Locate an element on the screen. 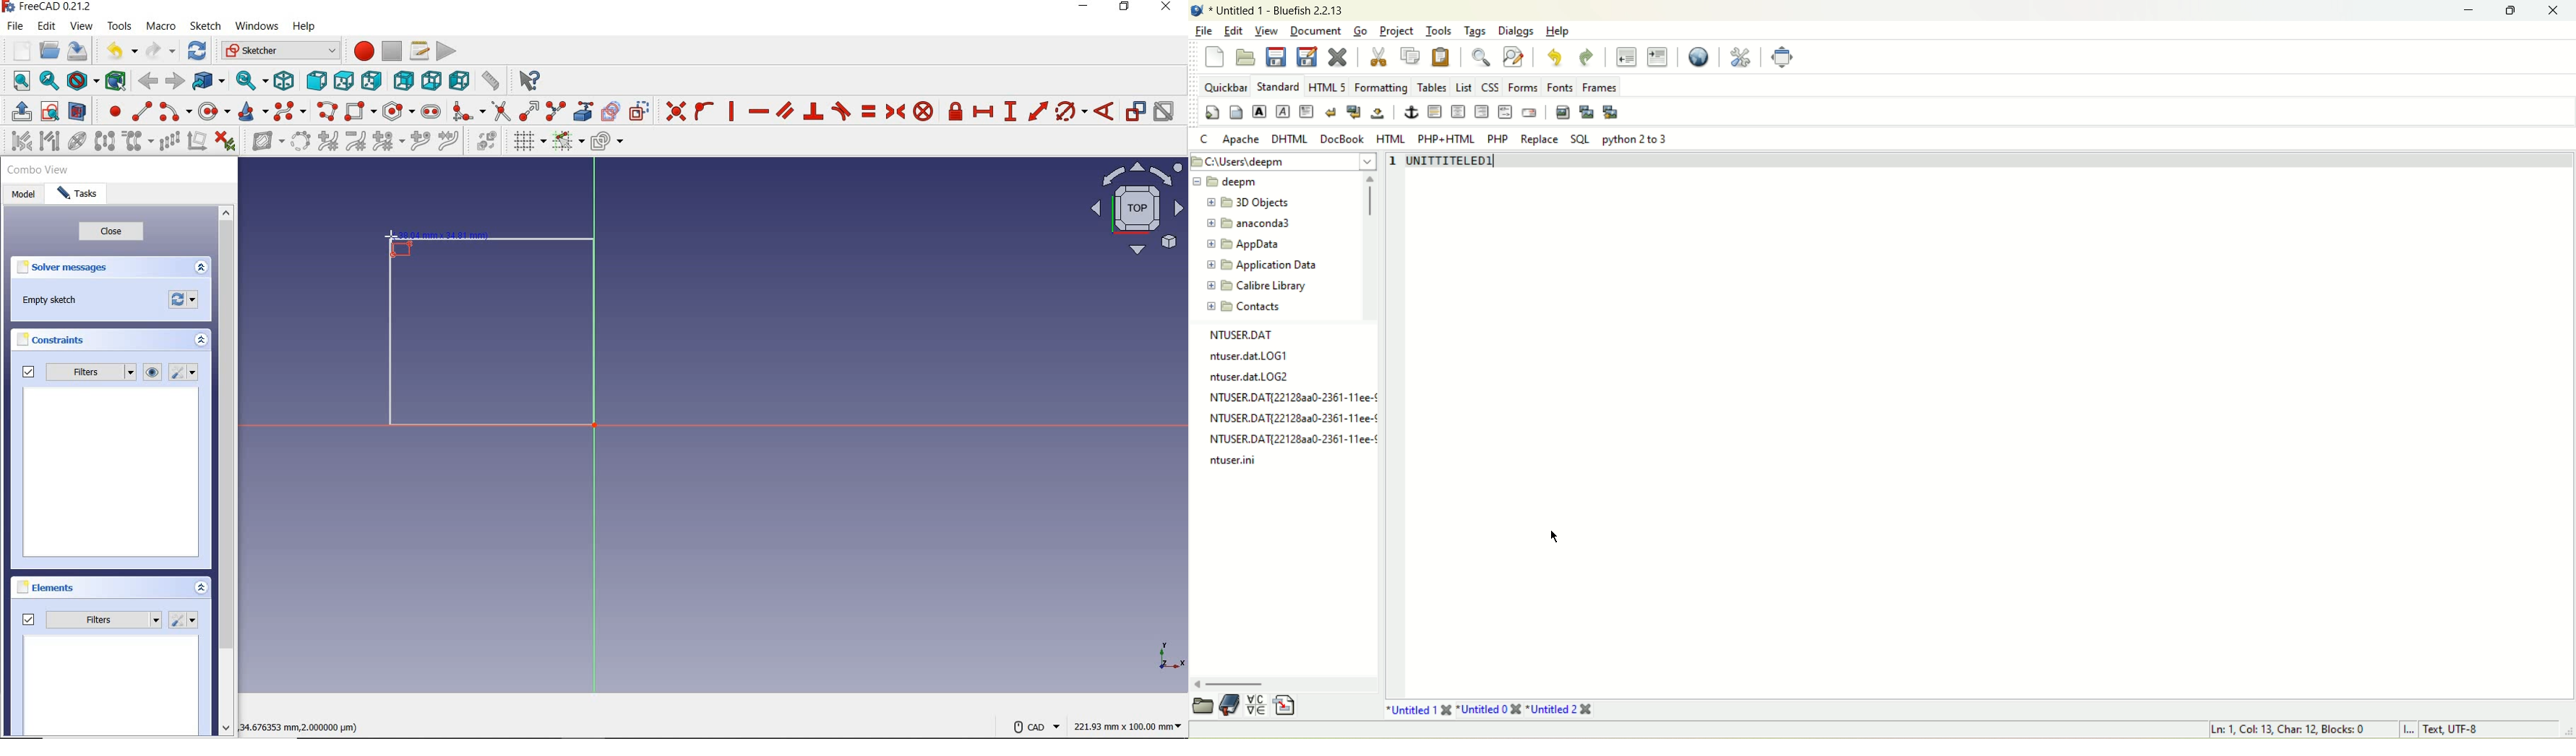 The height and width of the screenshot is (756, 2576). expand is located at coordinates (200, 587).